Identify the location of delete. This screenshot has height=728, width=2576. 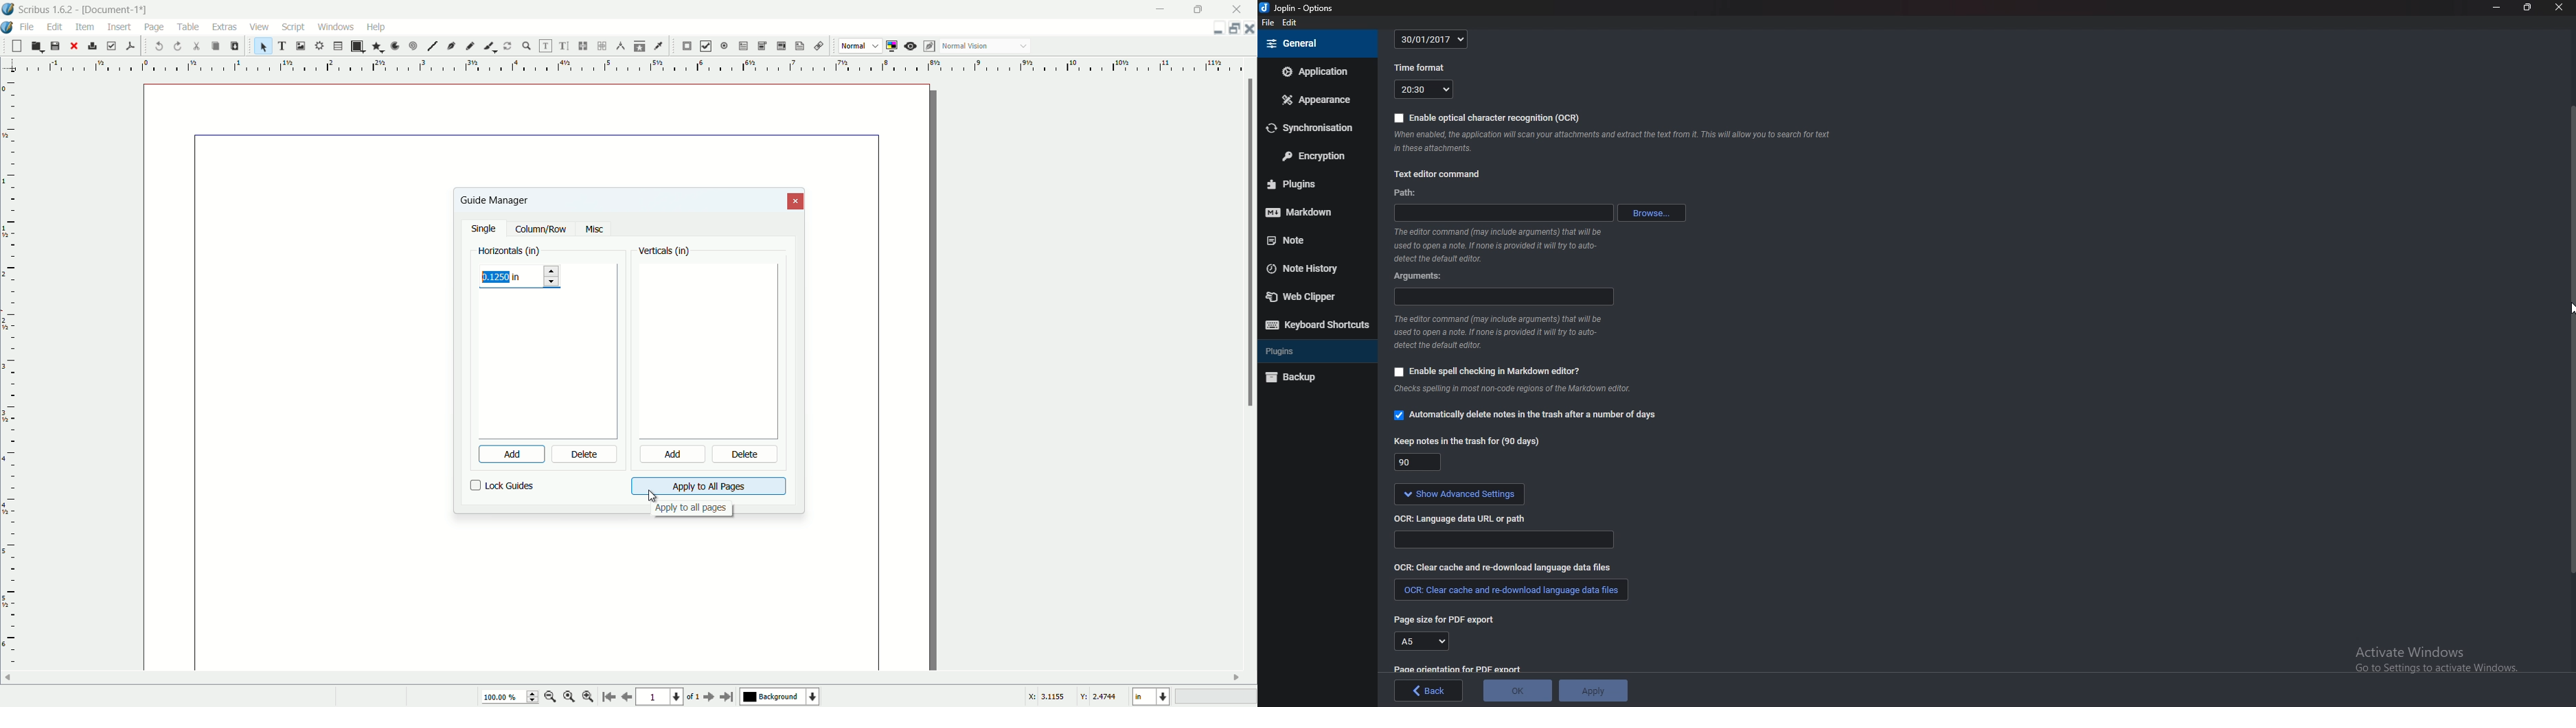
(746, 456).